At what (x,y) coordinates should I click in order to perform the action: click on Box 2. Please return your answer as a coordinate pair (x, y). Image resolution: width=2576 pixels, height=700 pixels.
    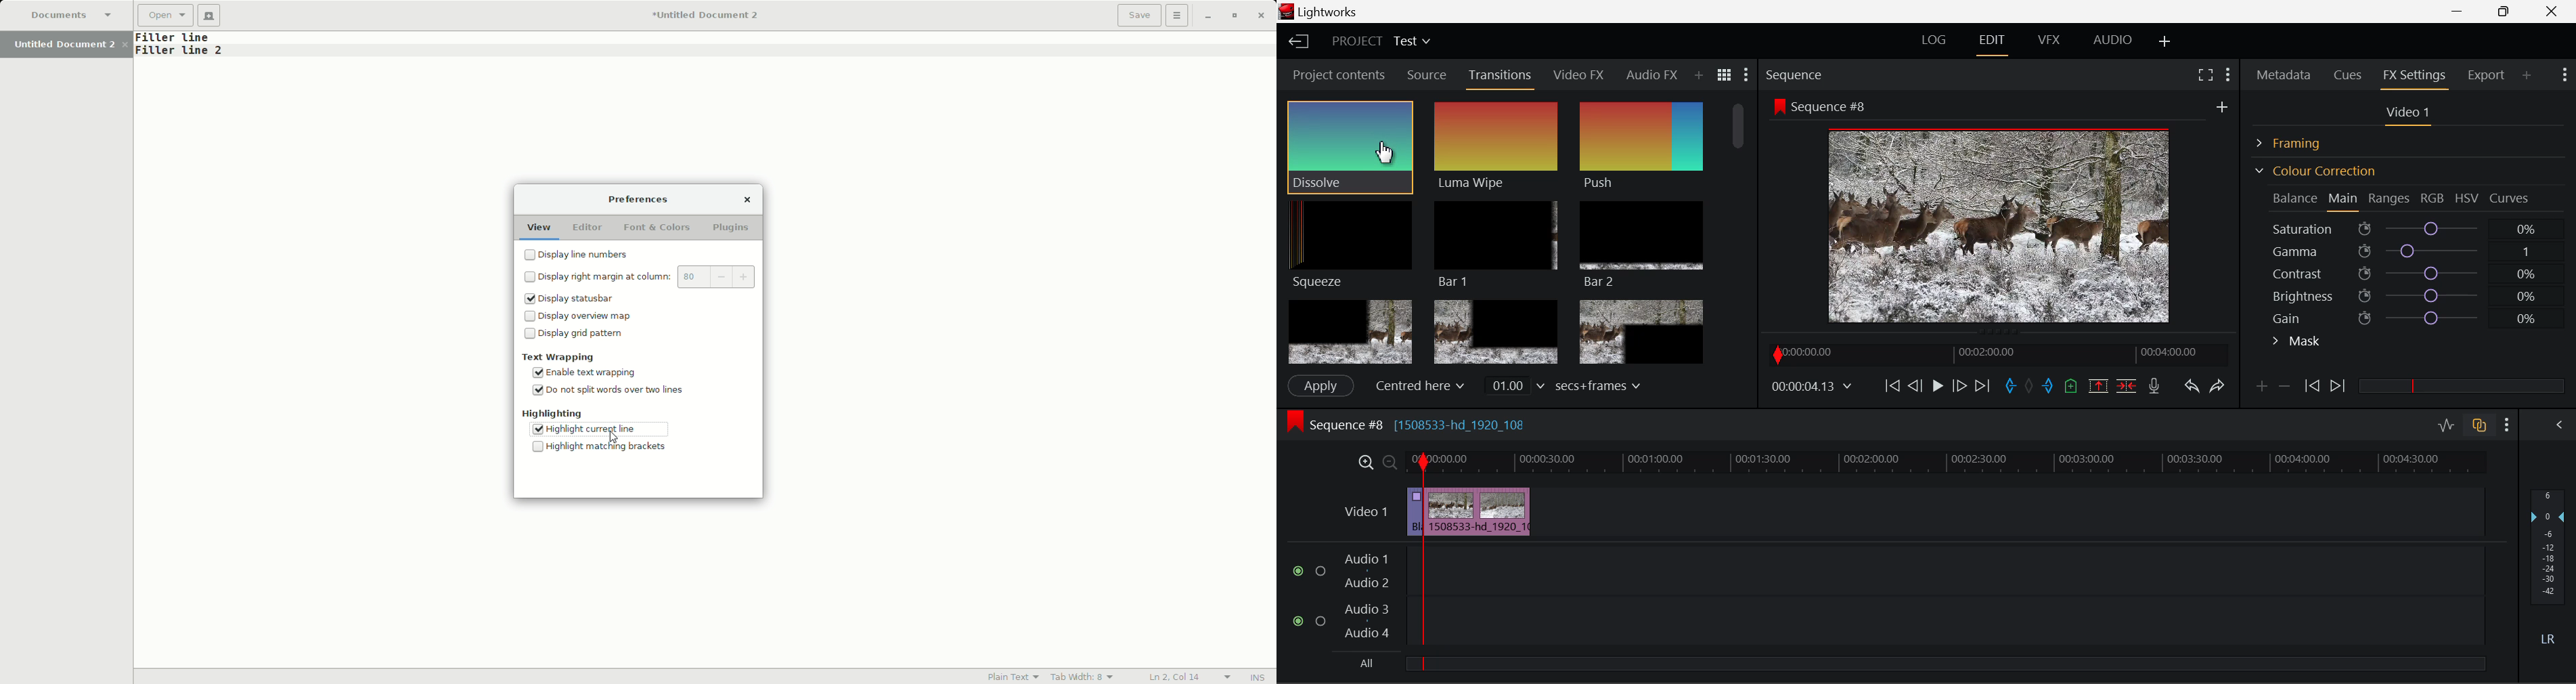
    Looking at the image, I should click on (1496, 333).